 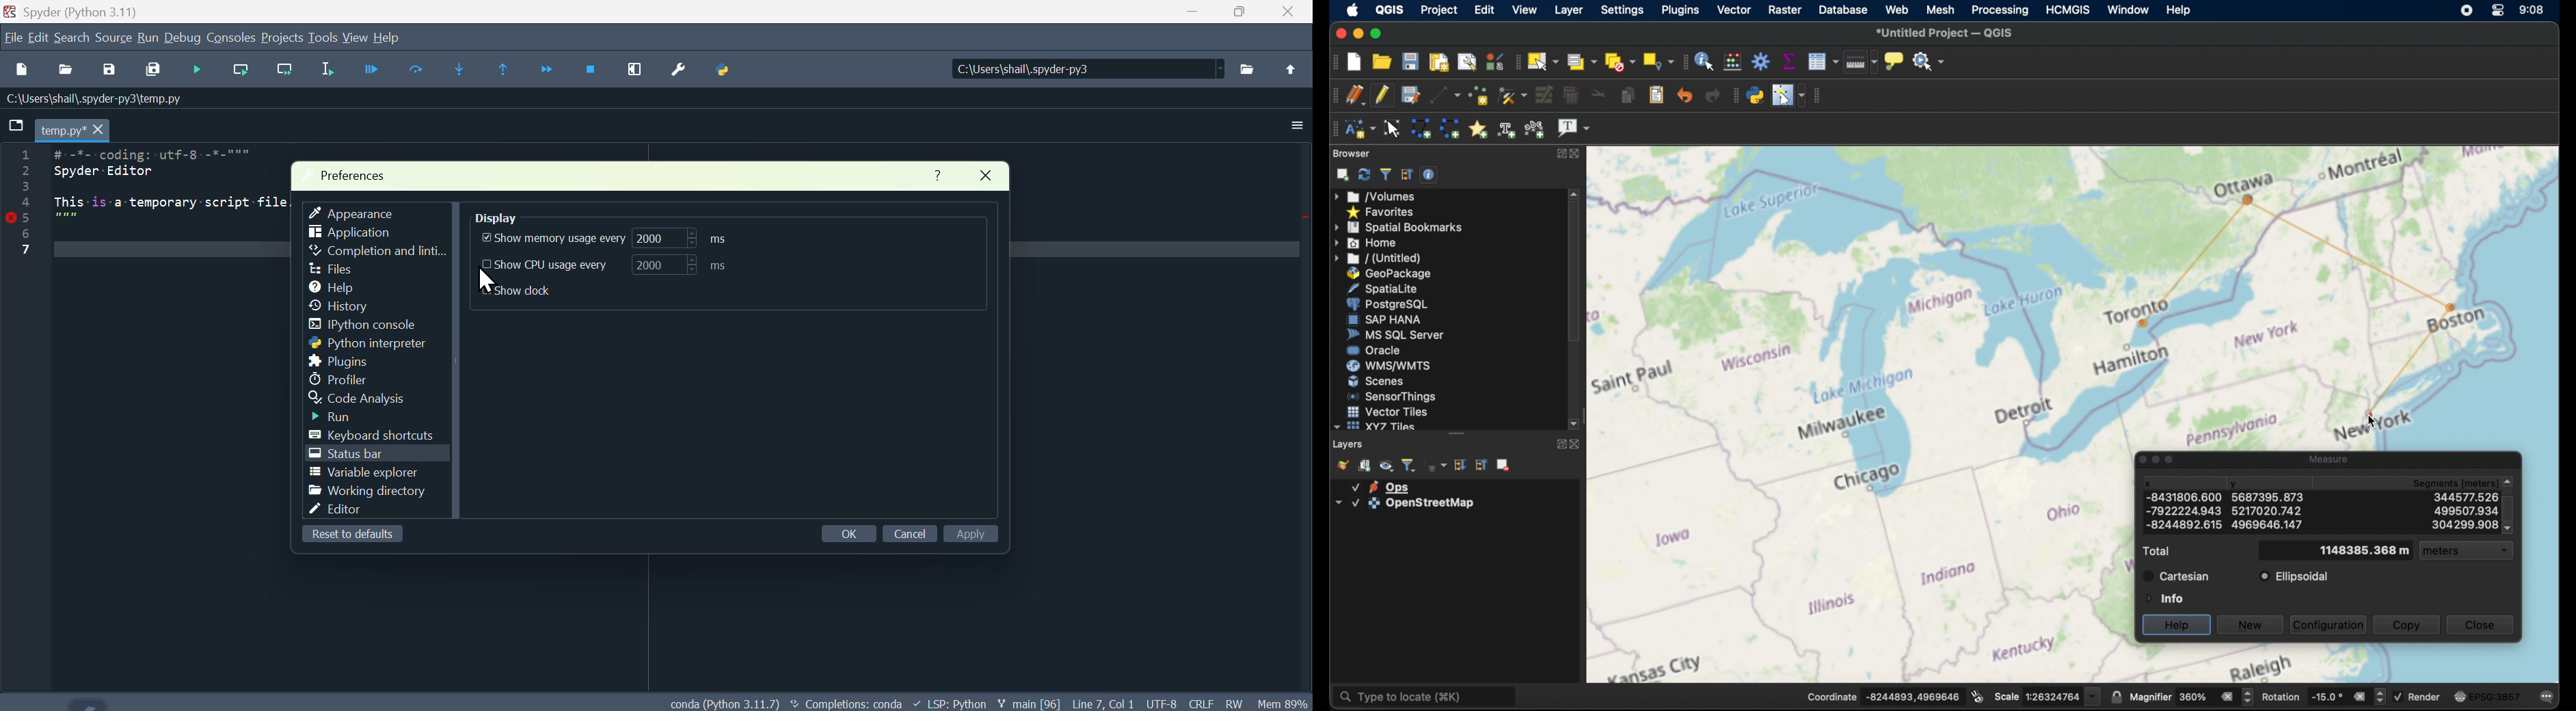 What do you see at coordinates (1363, 174) in the screenshot?
I see `refresh` at bounding box center [1363, 174].